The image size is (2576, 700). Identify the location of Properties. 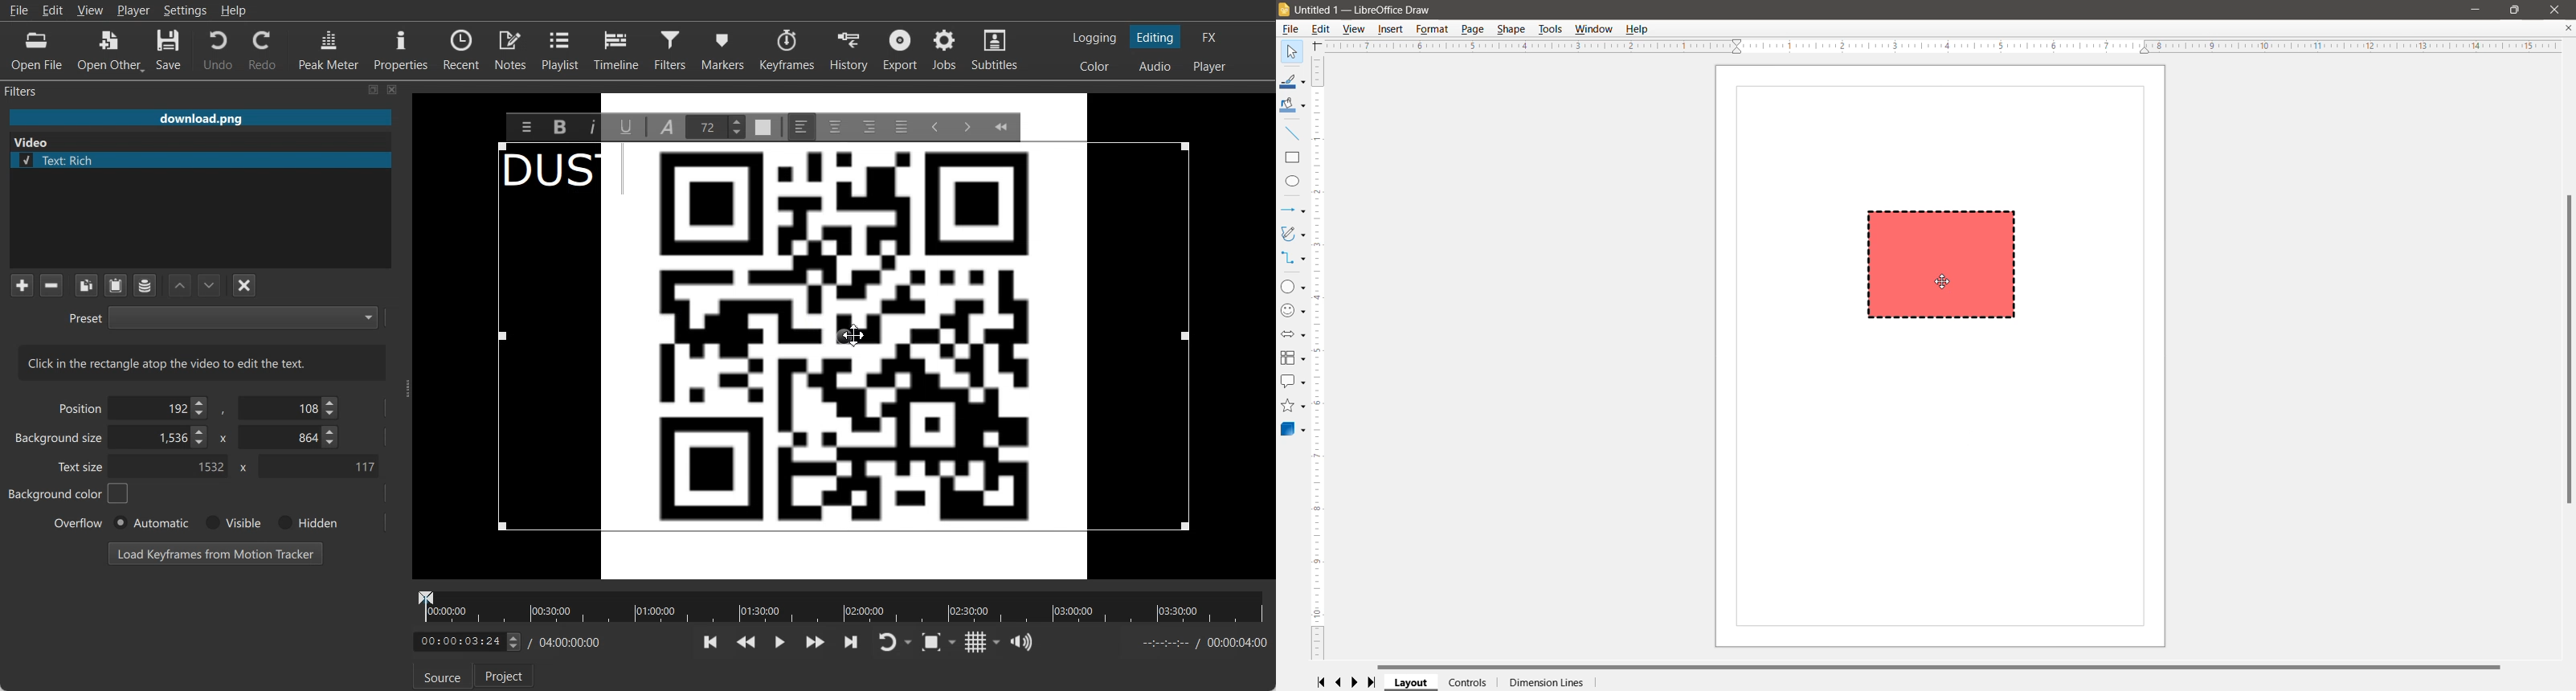
(401, 48).